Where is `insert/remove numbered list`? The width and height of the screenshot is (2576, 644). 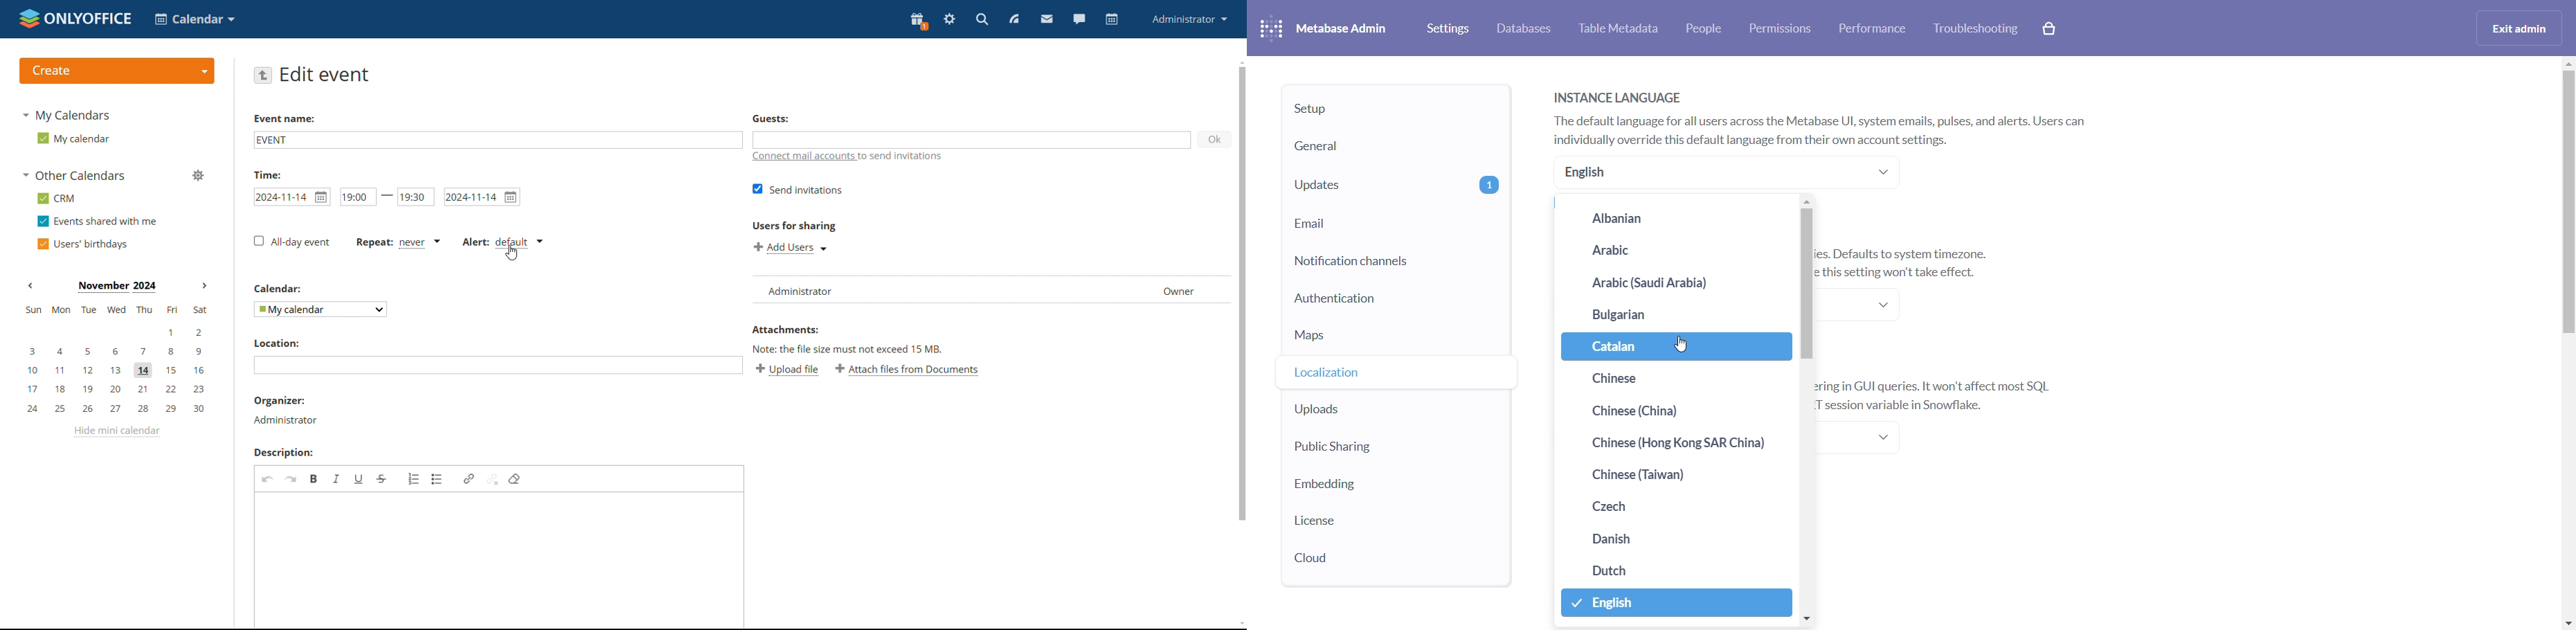
insert/remove numbered list is located at coordinates (415, 478).